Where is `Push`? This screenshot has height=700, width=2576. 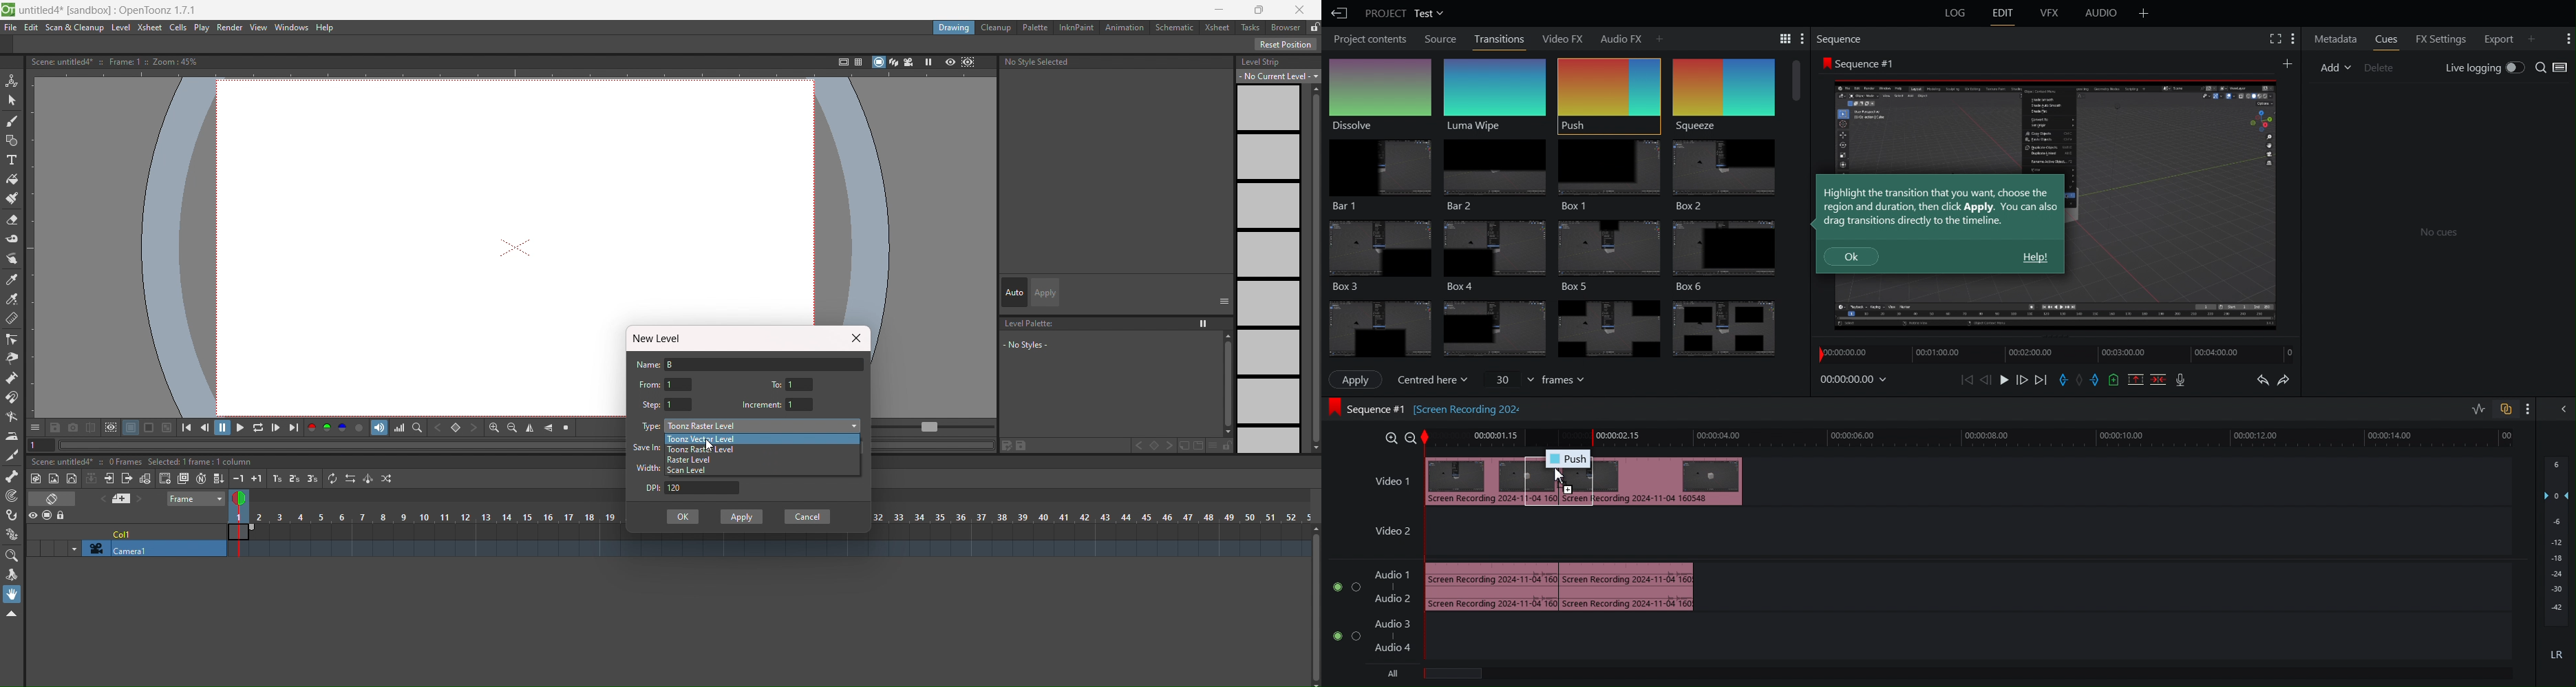 Push is located at coordinates (1608, 95).